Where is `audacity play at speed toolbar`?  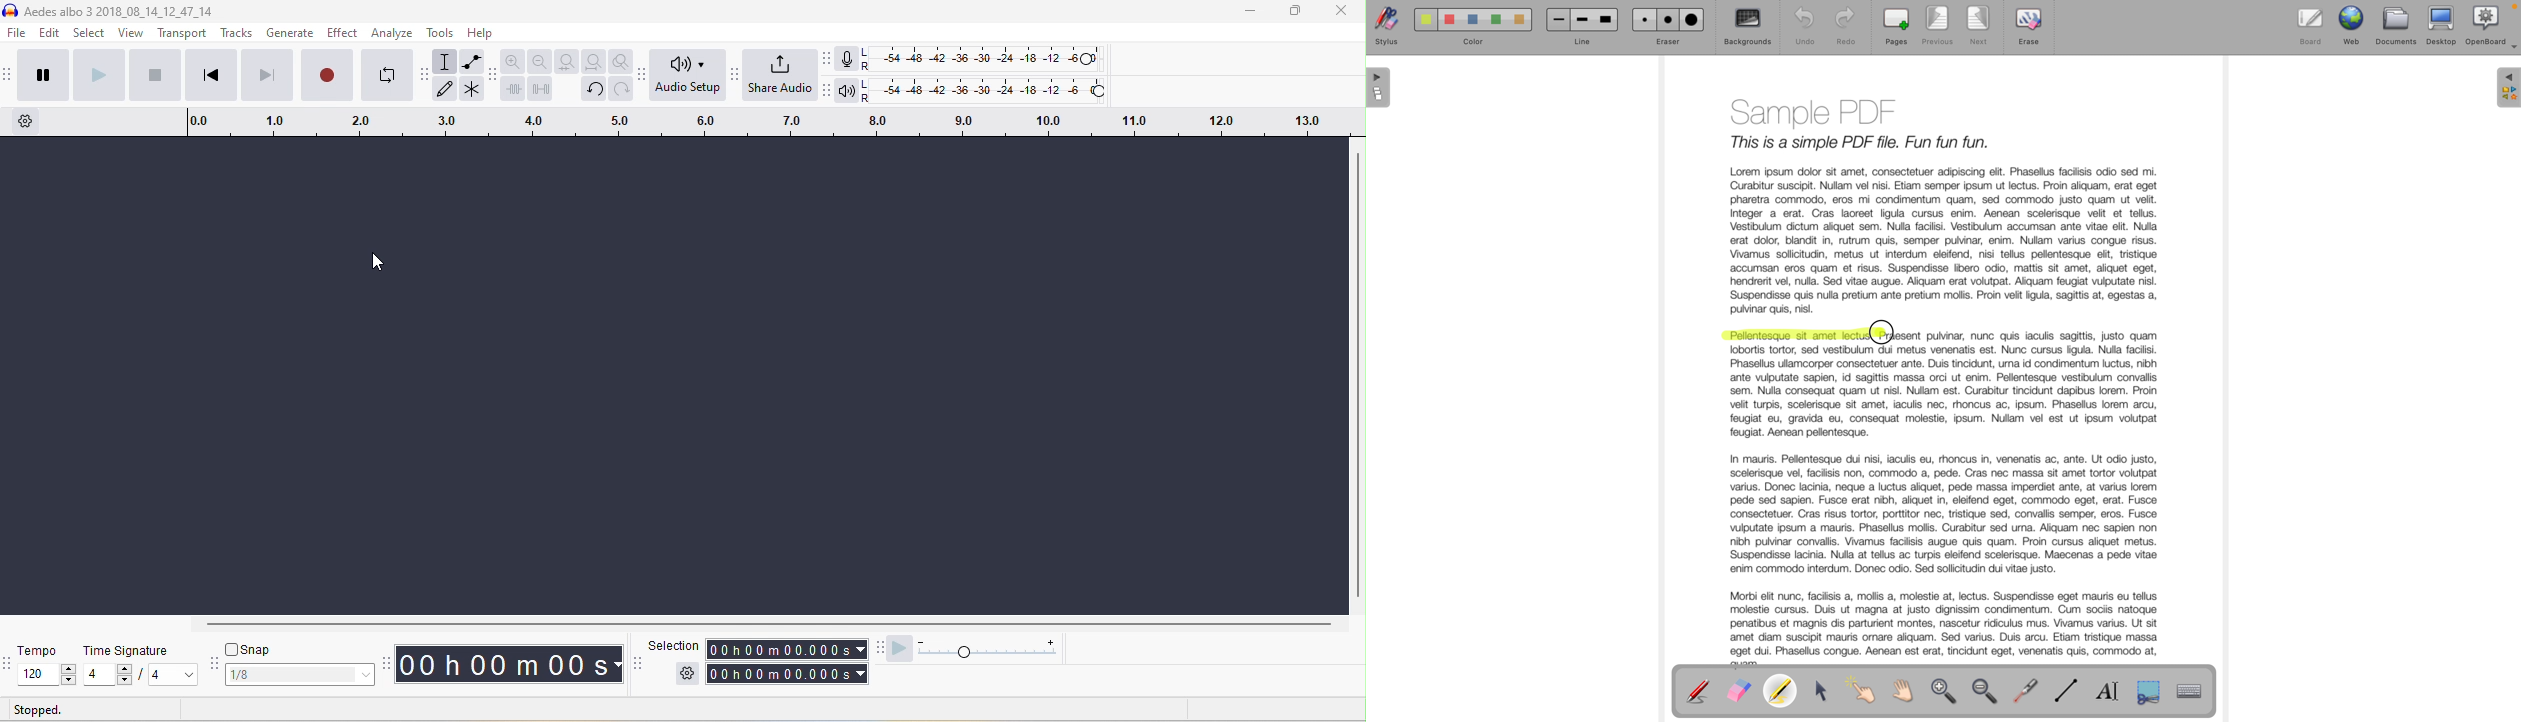
audacity play at speed toolbar is located at coordinates (881, 648).